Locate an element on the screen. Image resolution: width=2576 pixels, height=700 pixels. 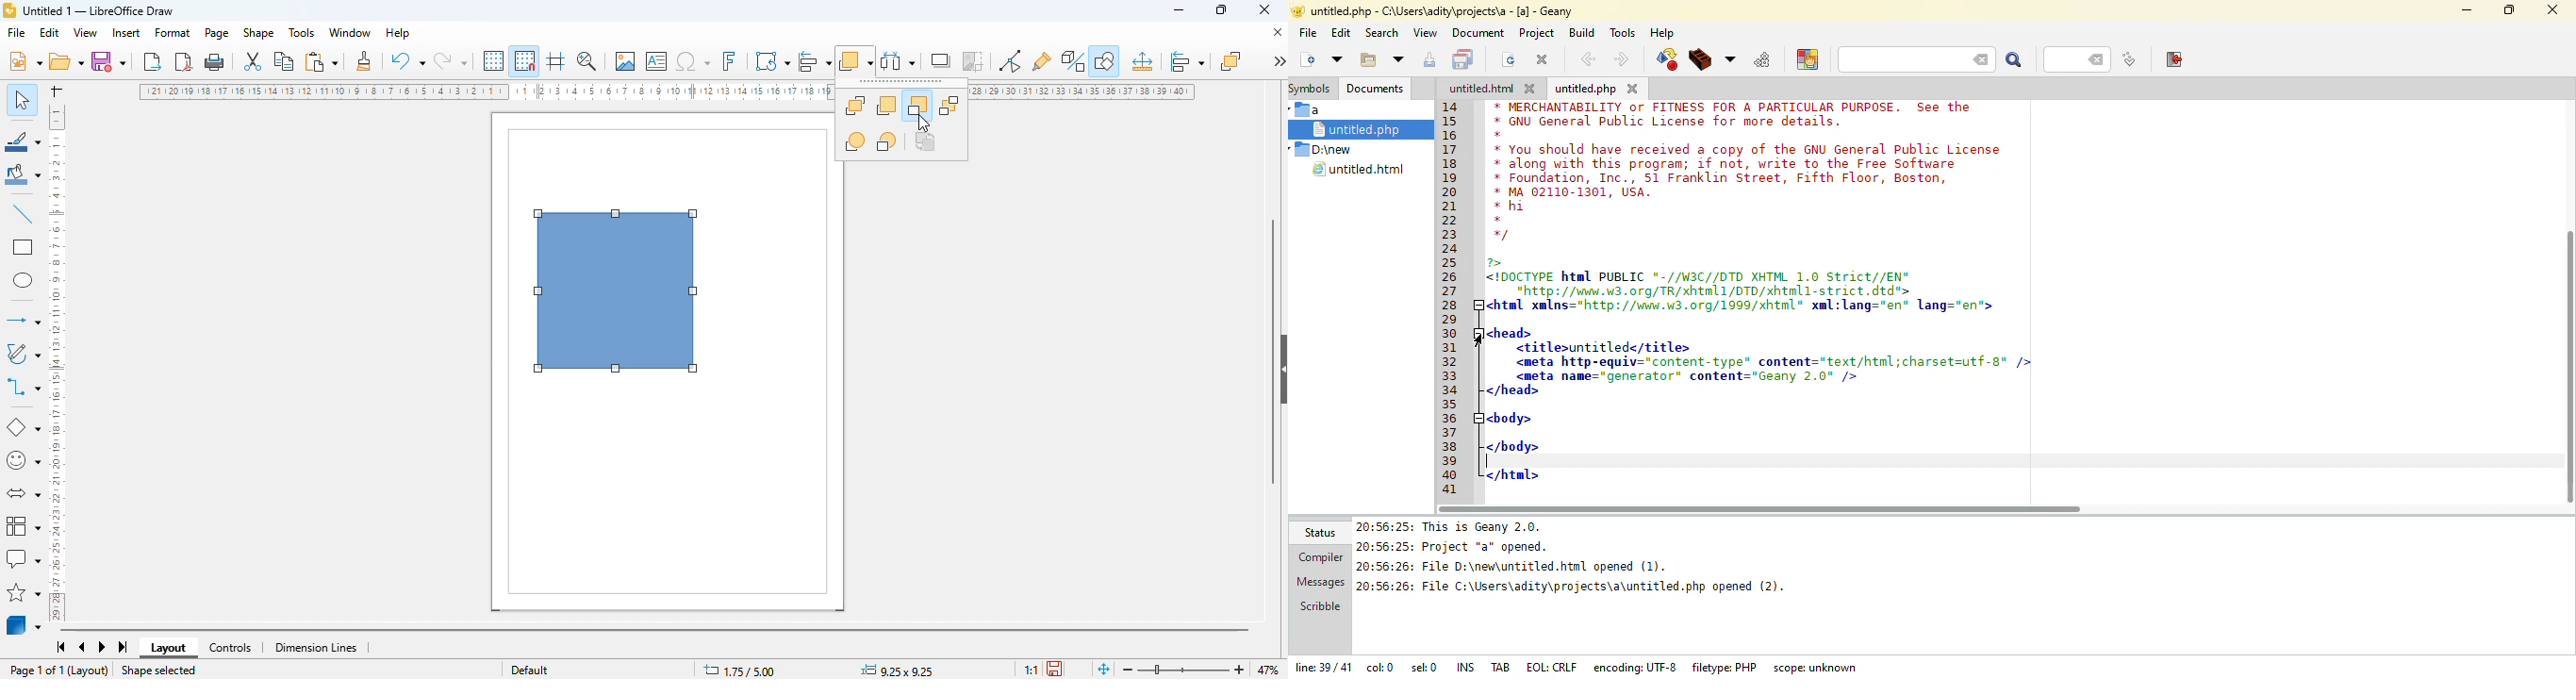
print is located at coordinates (214, 62).